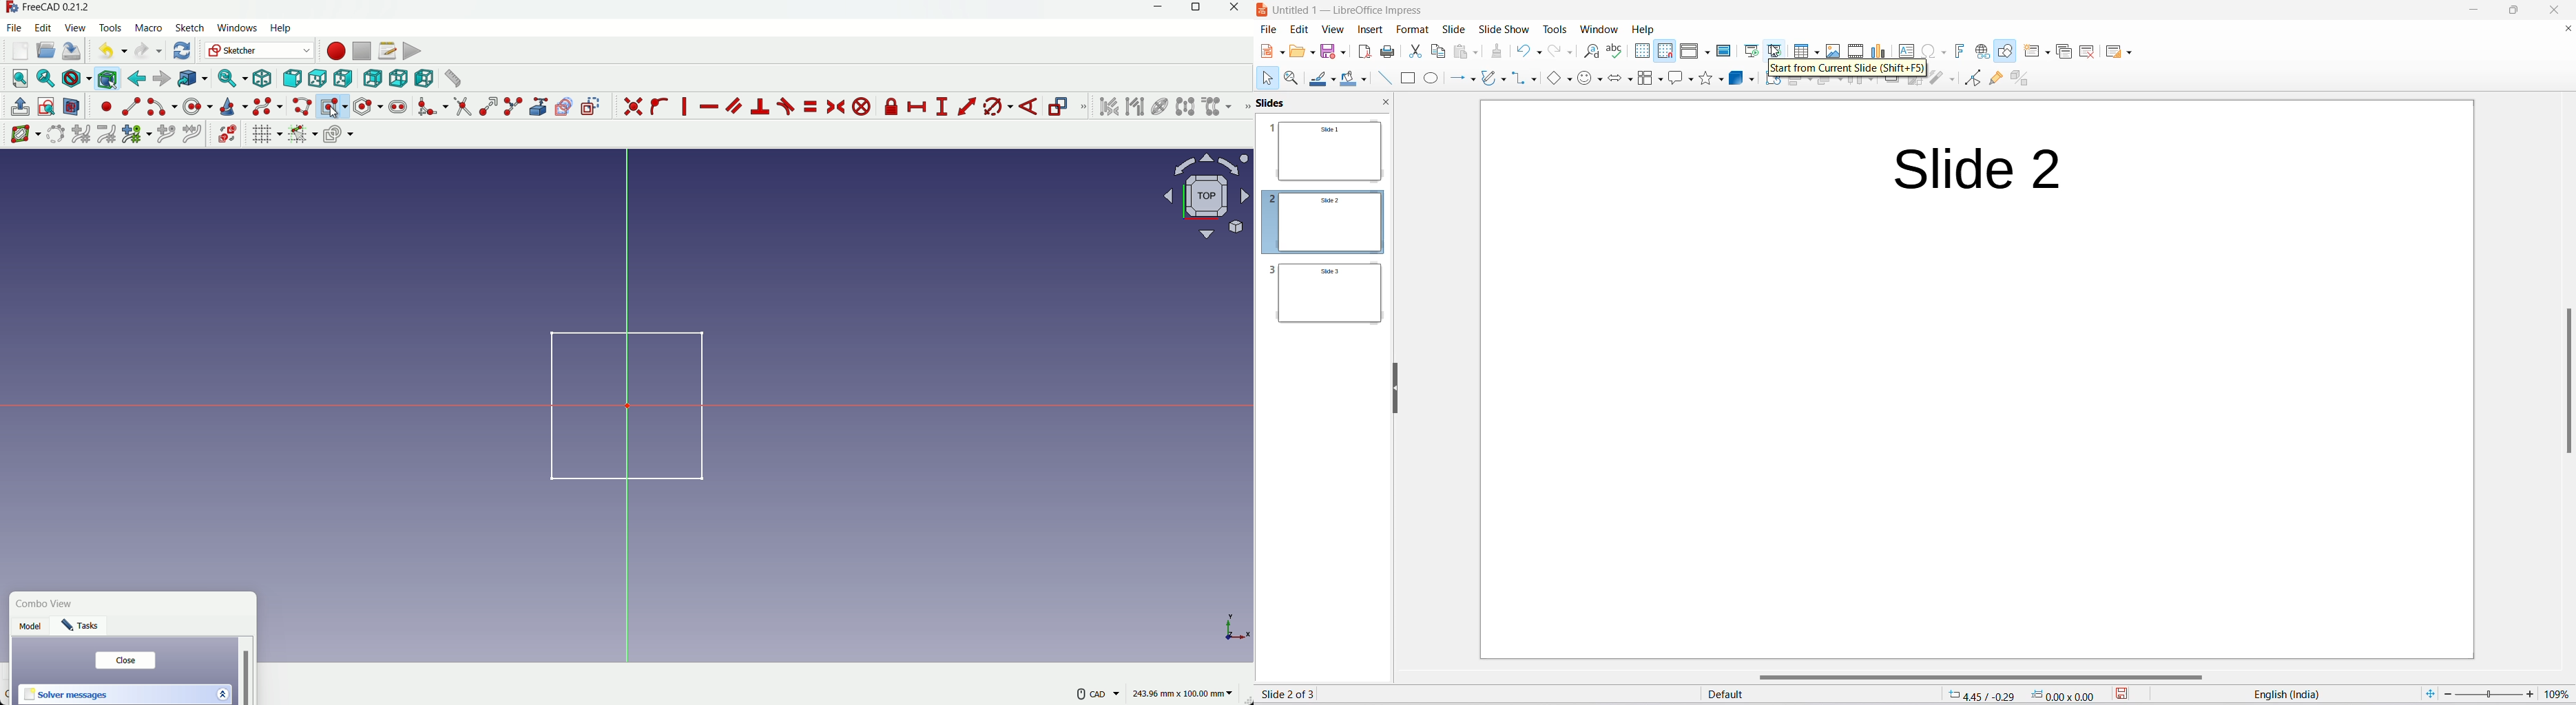 The height and width of the screenshot is (728, 2576). What do you see at coordinates (2559, 10) in the screenshot?
I see `close` at bounding box center [2559, 10].